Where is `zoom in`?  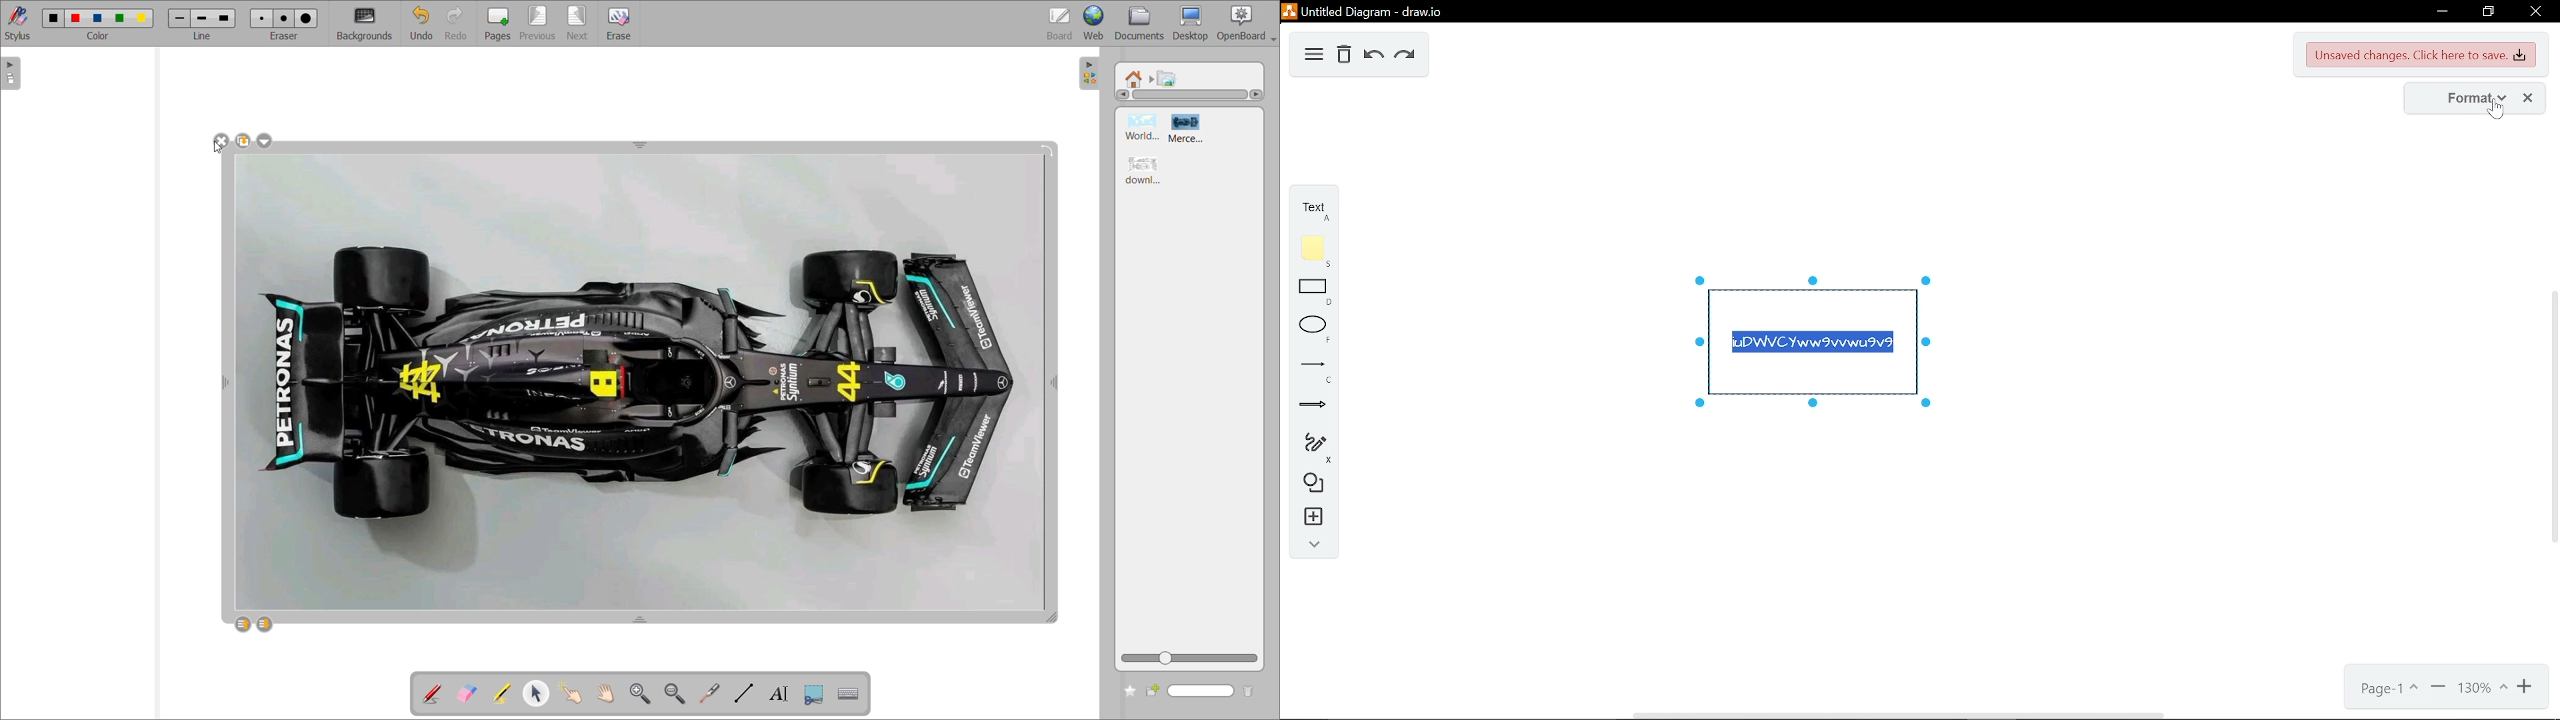 zoom in is located at coordinates (640, 692).